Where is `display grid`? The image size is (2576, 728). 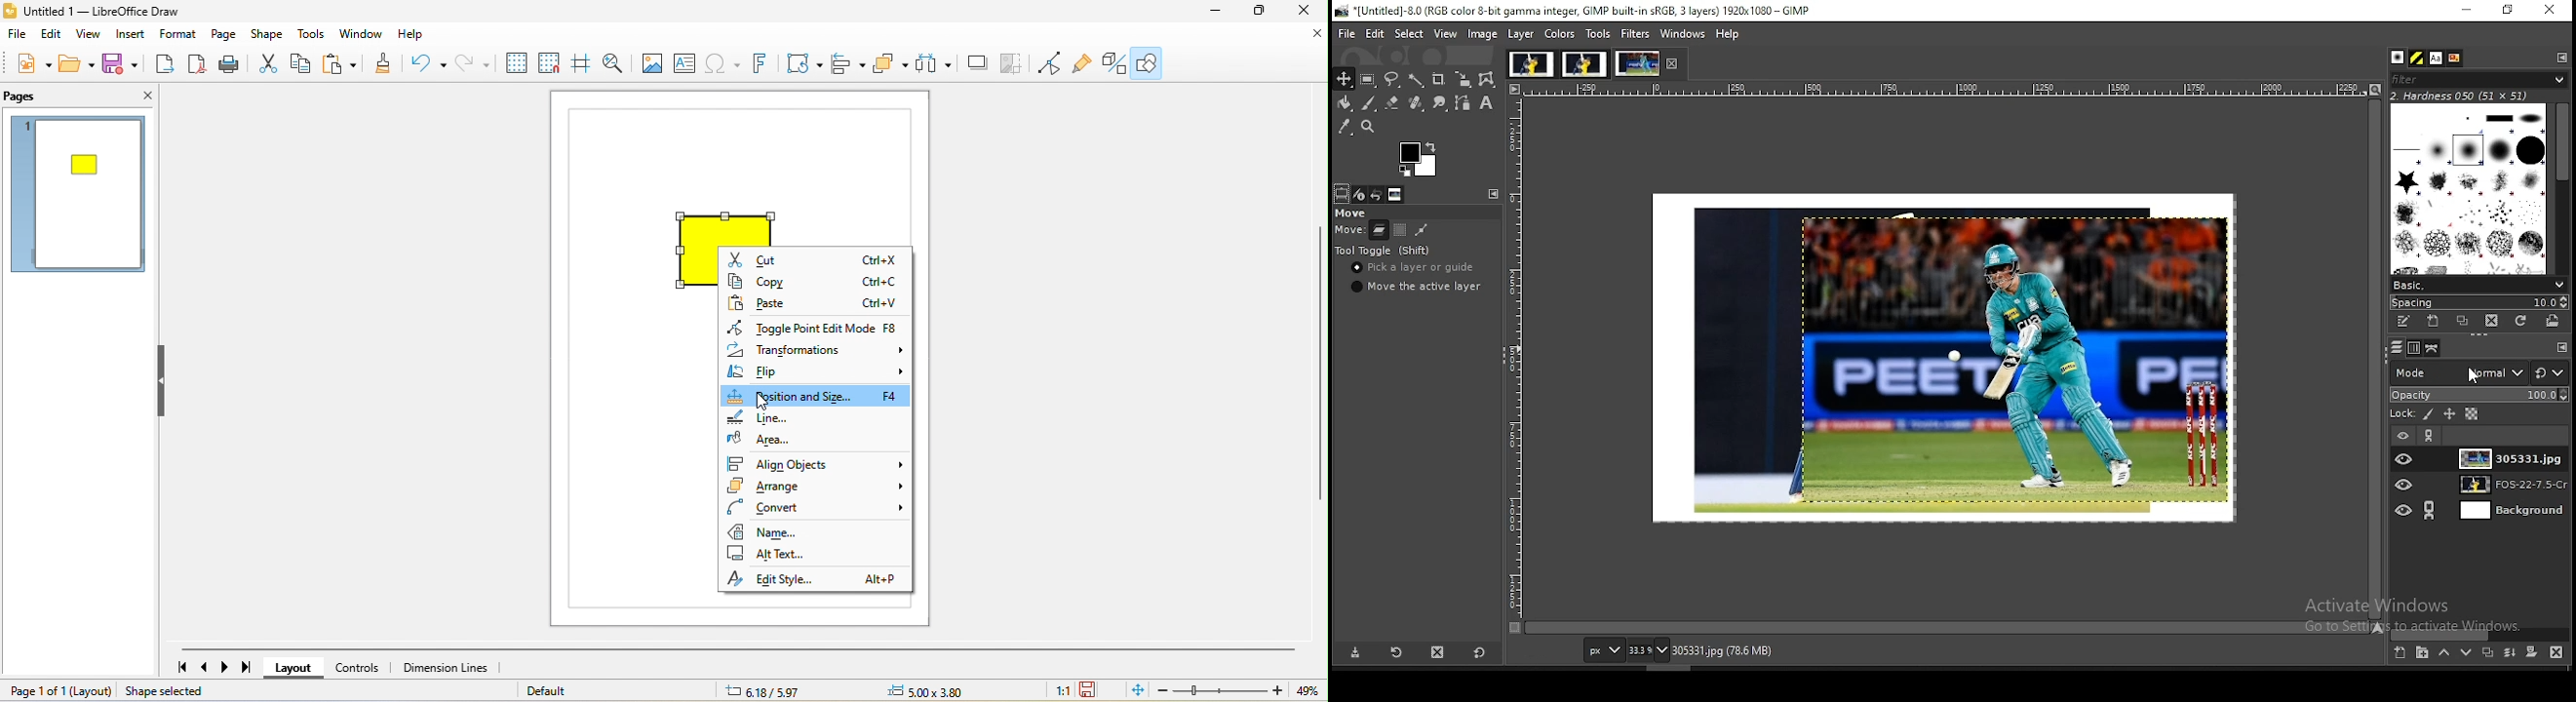
display grid is located at coordinates (516, 61).